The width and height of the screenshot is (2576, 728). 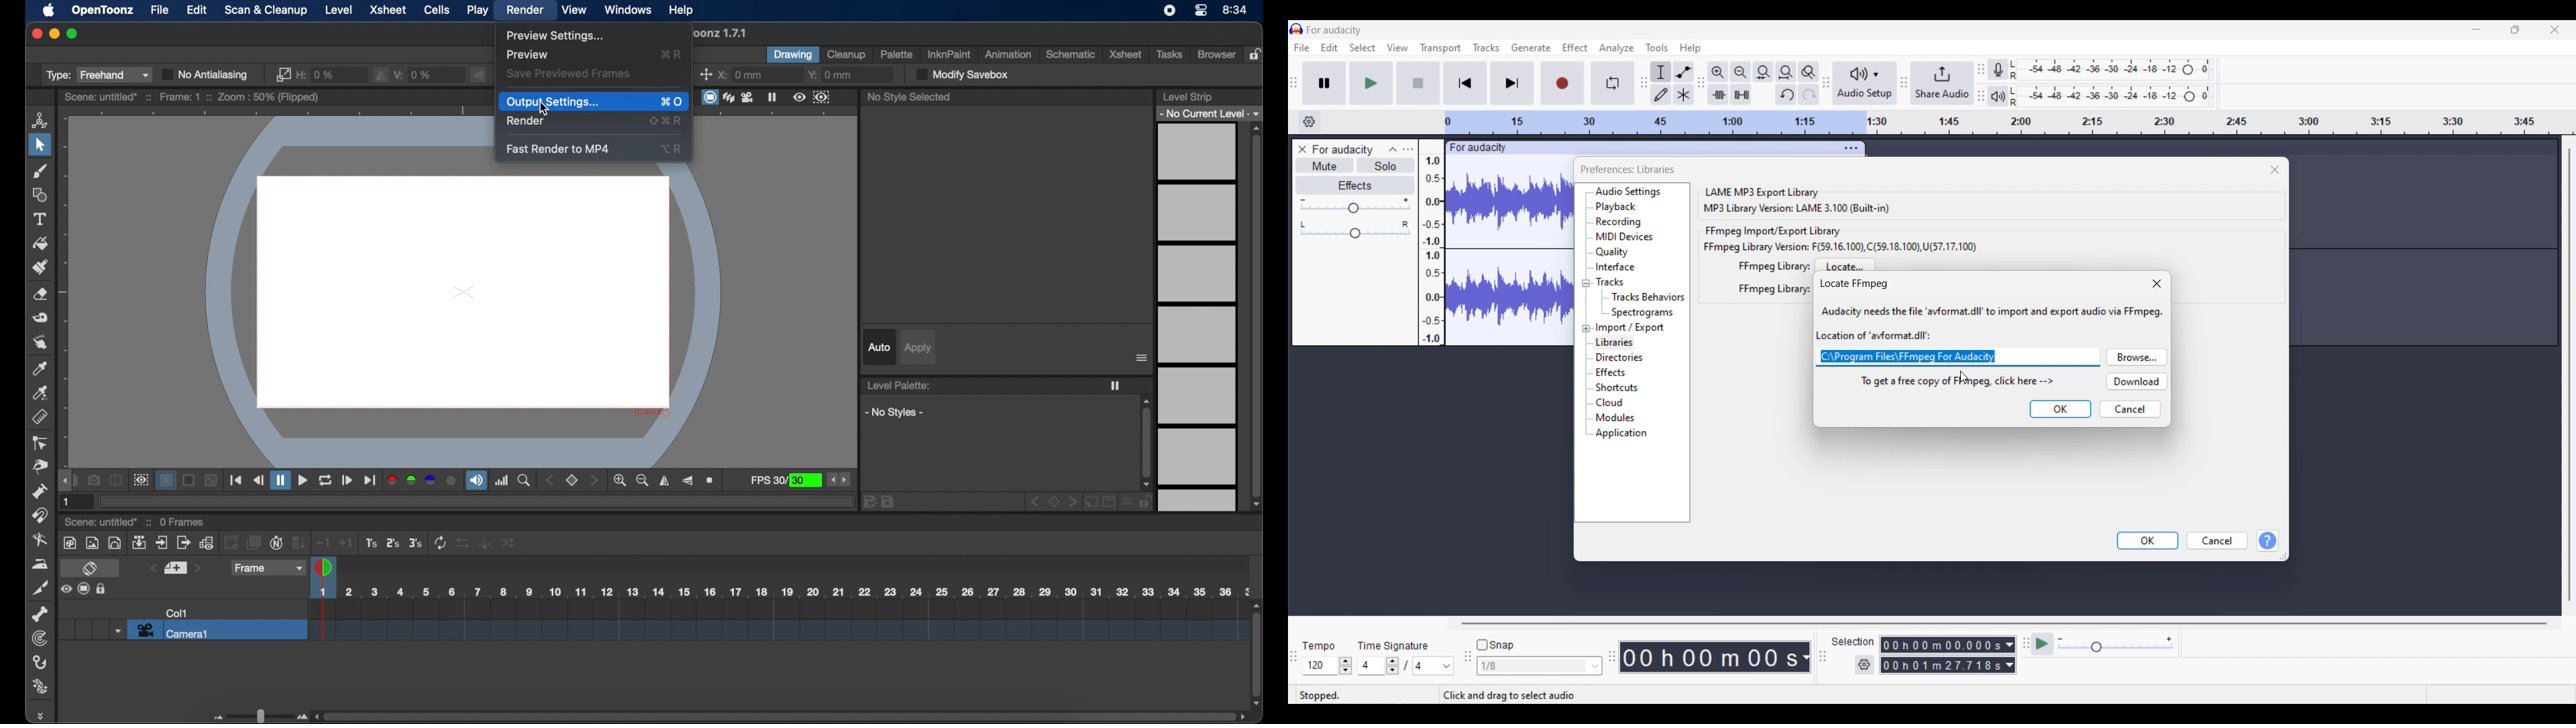 I want to click on For audacity, so click(x=1343, y=149).